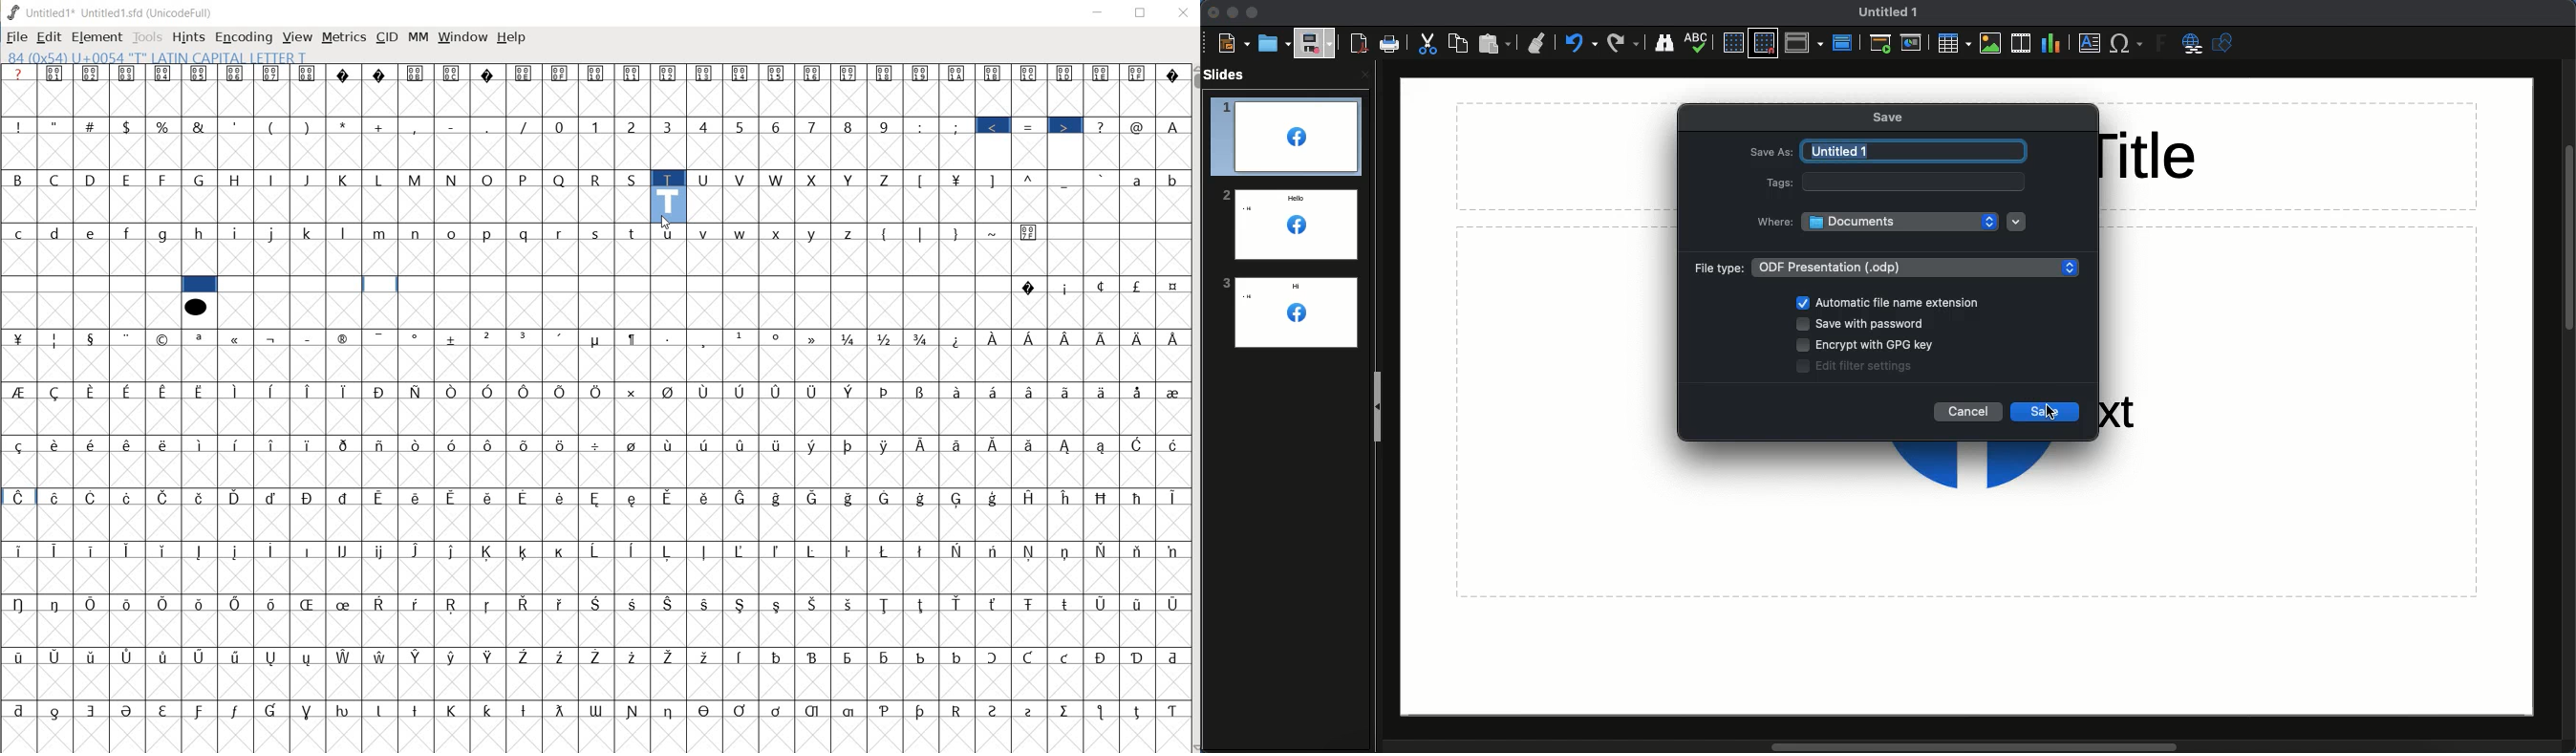 The height and width of the screenshot is (756, 2576). Describe the element at coordinates (1699, 41) in the screenshot. I see `Spelling` at that location.